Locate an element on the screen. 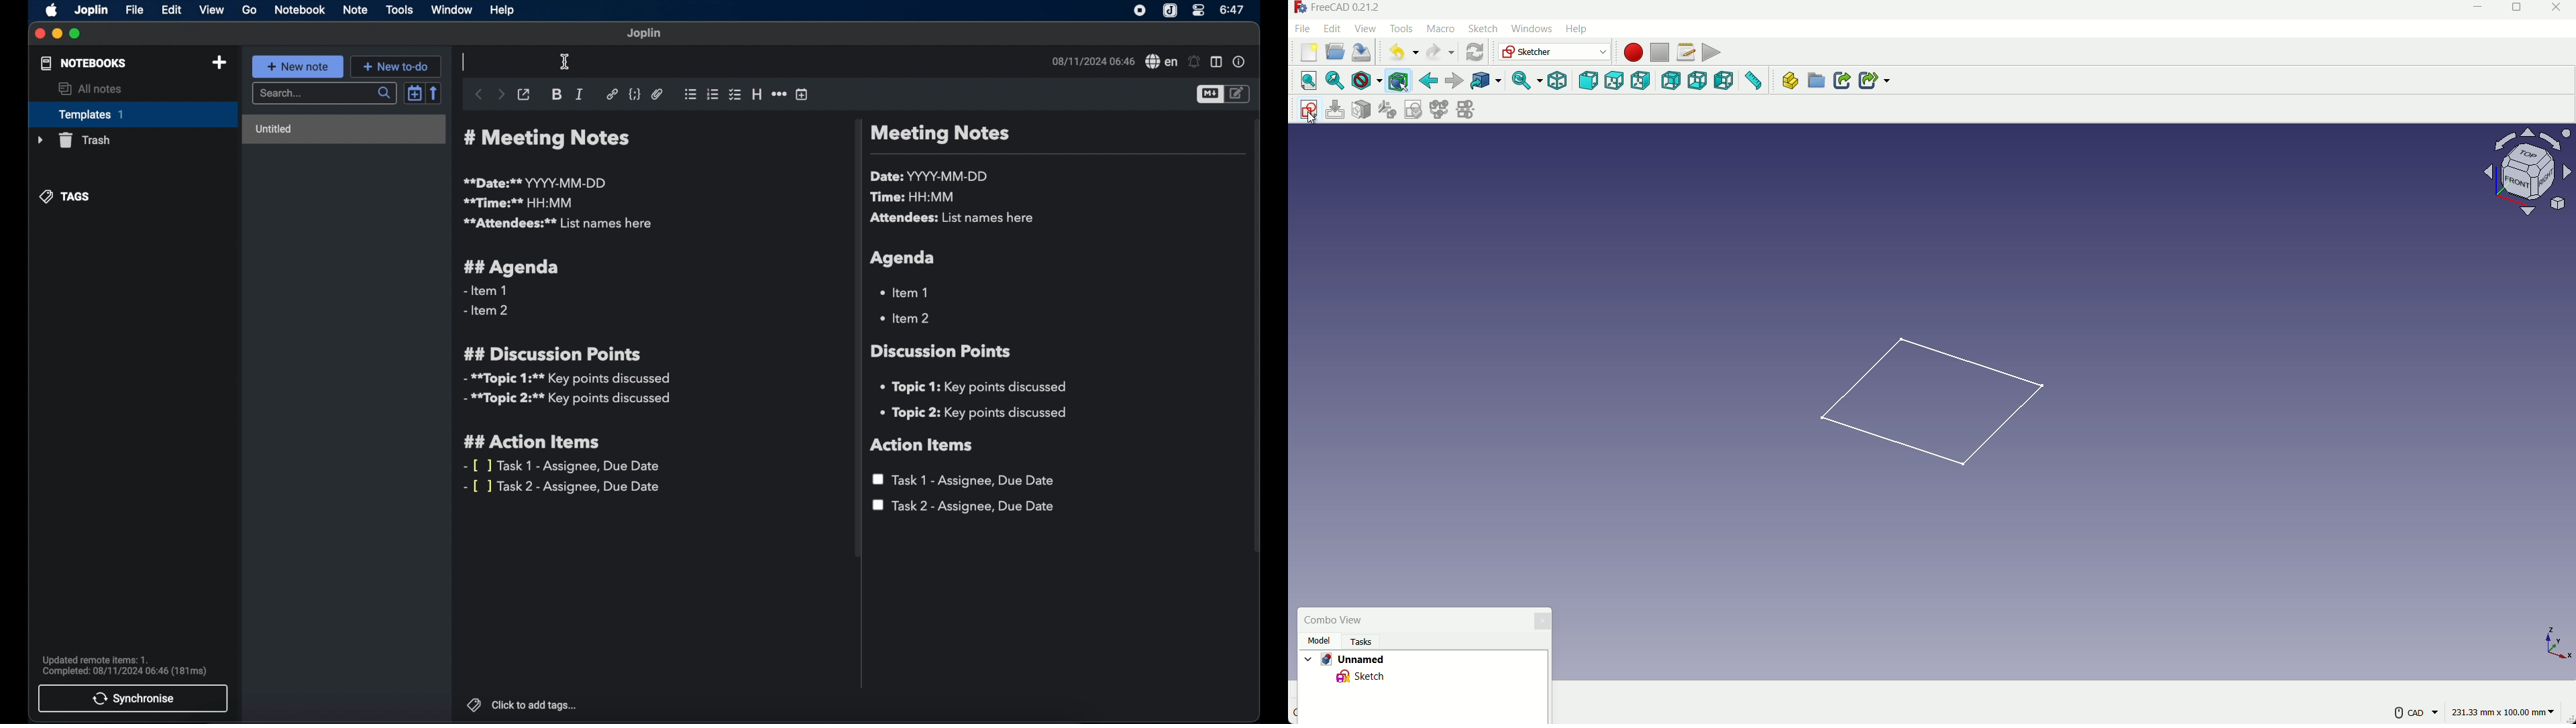 This screenshot has width=2576, height=728. view is located at coordinates (213, 10).